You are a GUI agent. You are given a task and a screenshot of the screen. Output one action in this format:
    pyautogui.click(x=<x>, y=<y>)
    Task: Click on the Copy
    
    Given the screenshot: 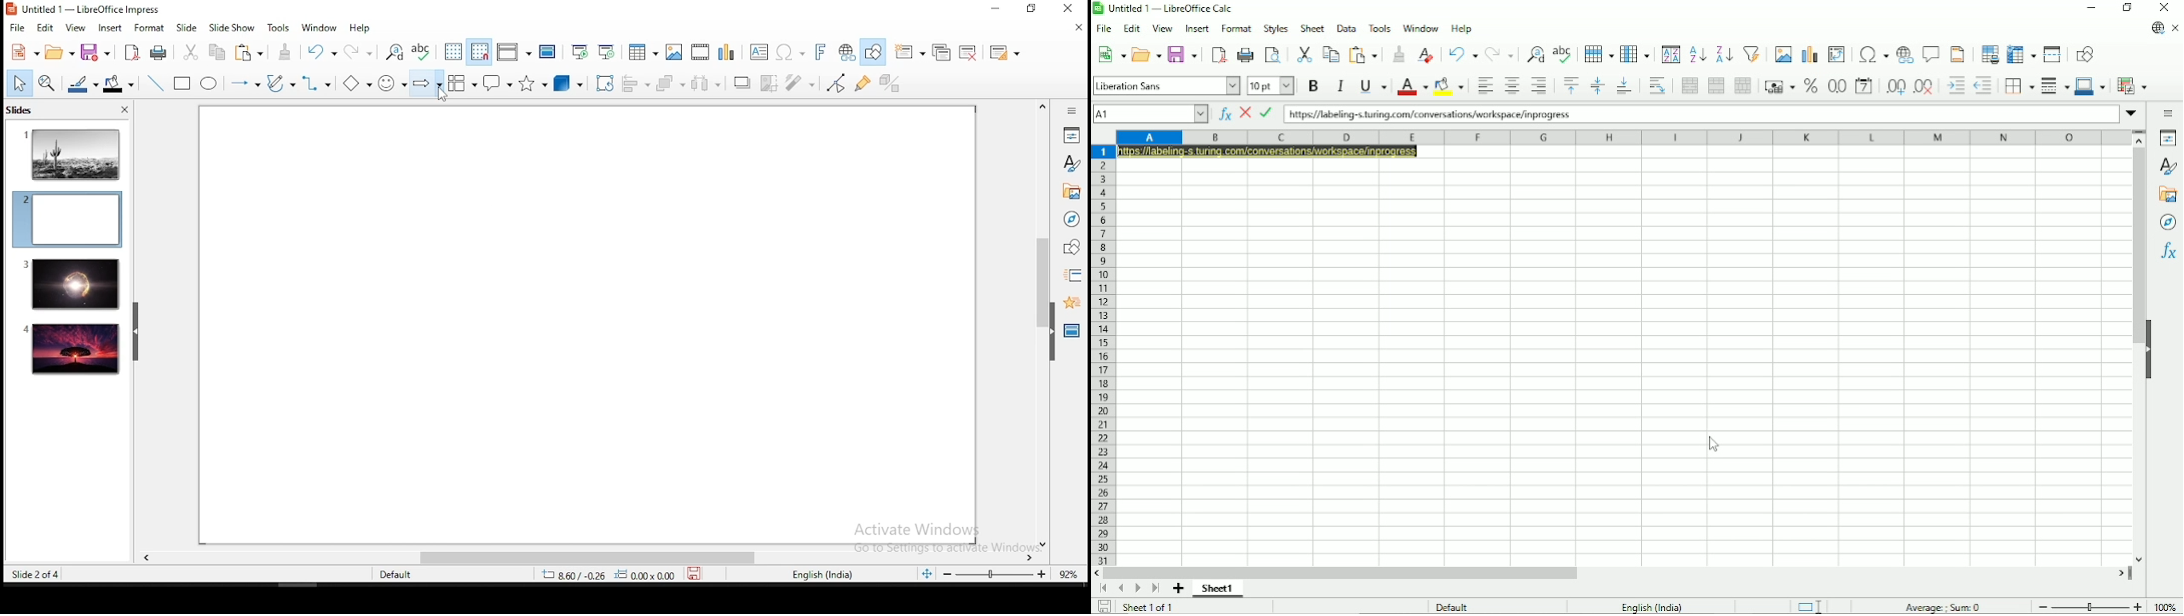 What is the action you would take?
    pyautogui.click(x=1331, y=53)
    